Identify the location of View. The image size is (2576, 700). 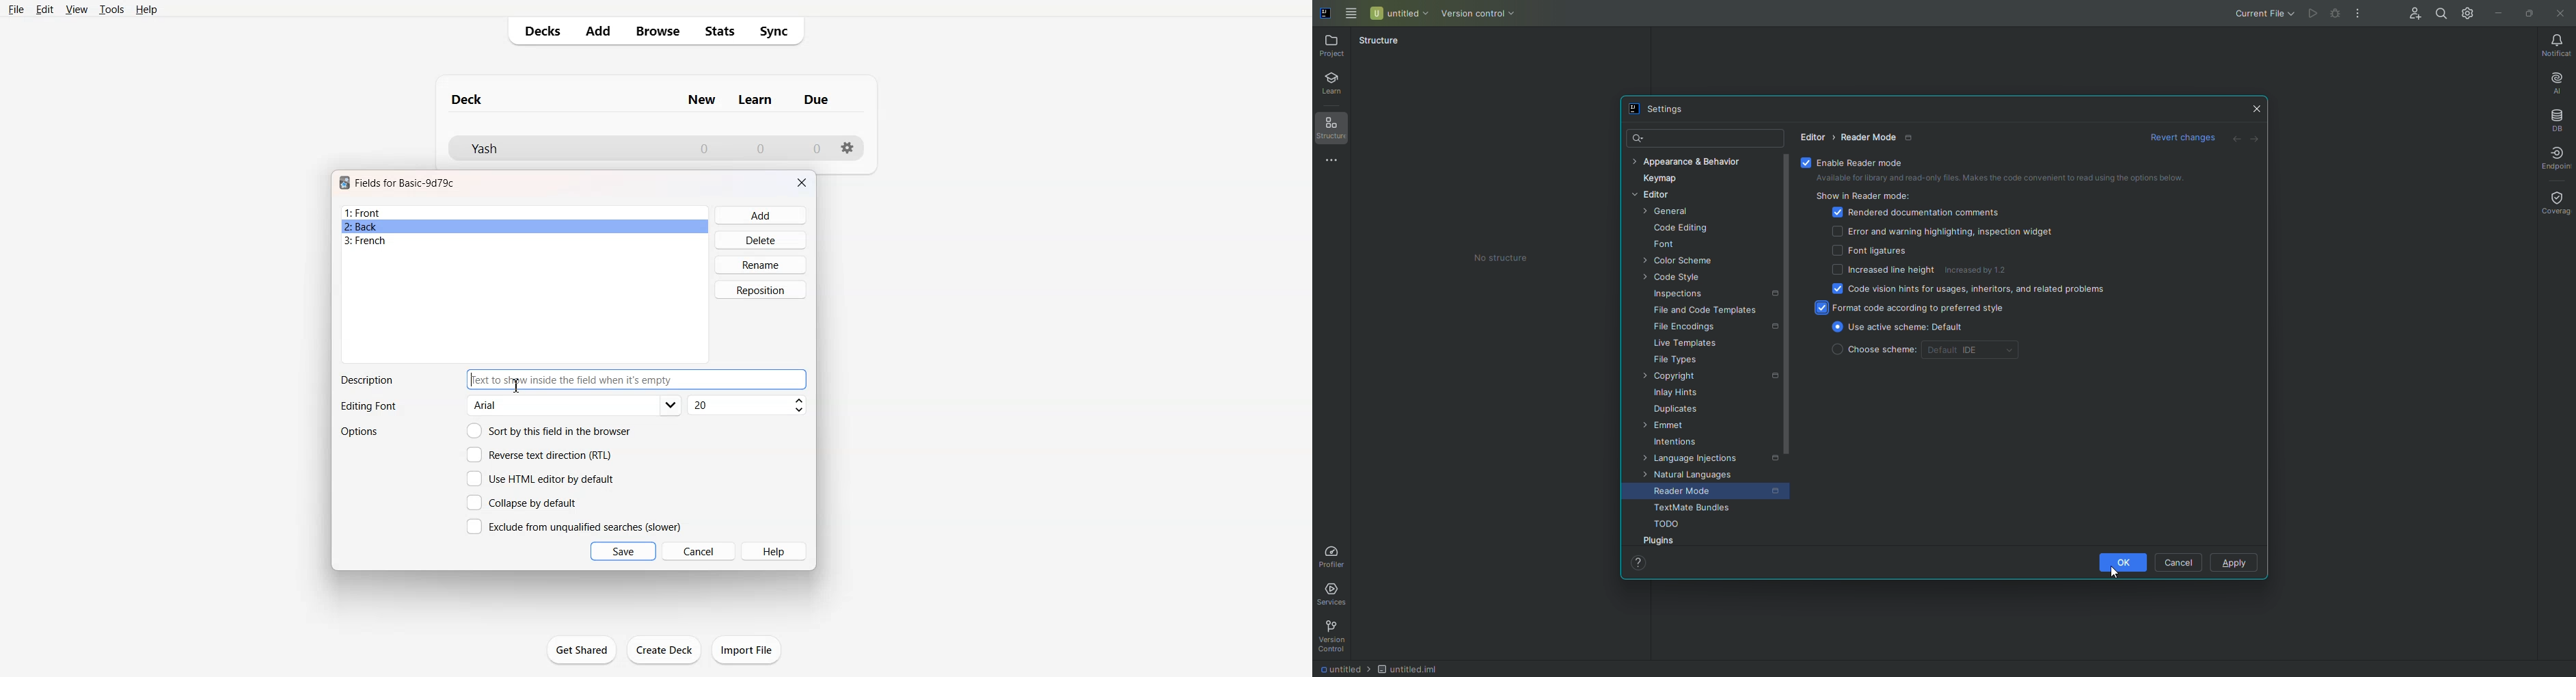
(77, 9).